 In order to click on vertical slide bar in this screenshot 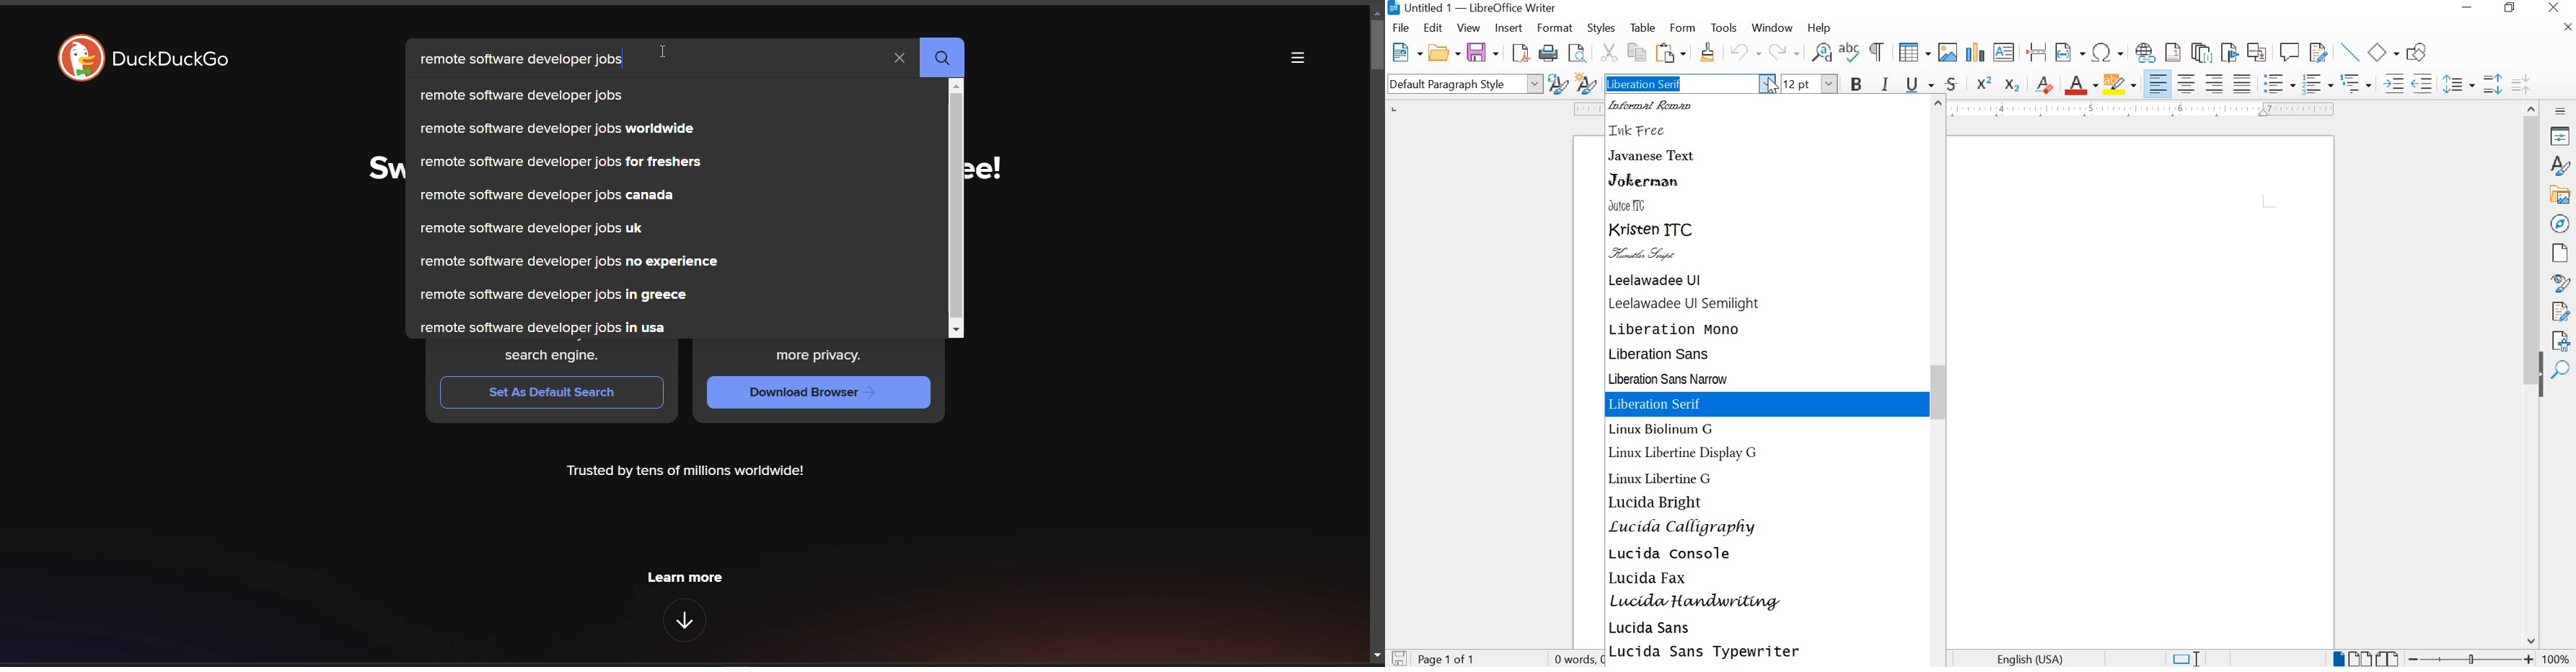, I will do `click(1375, 47)`.